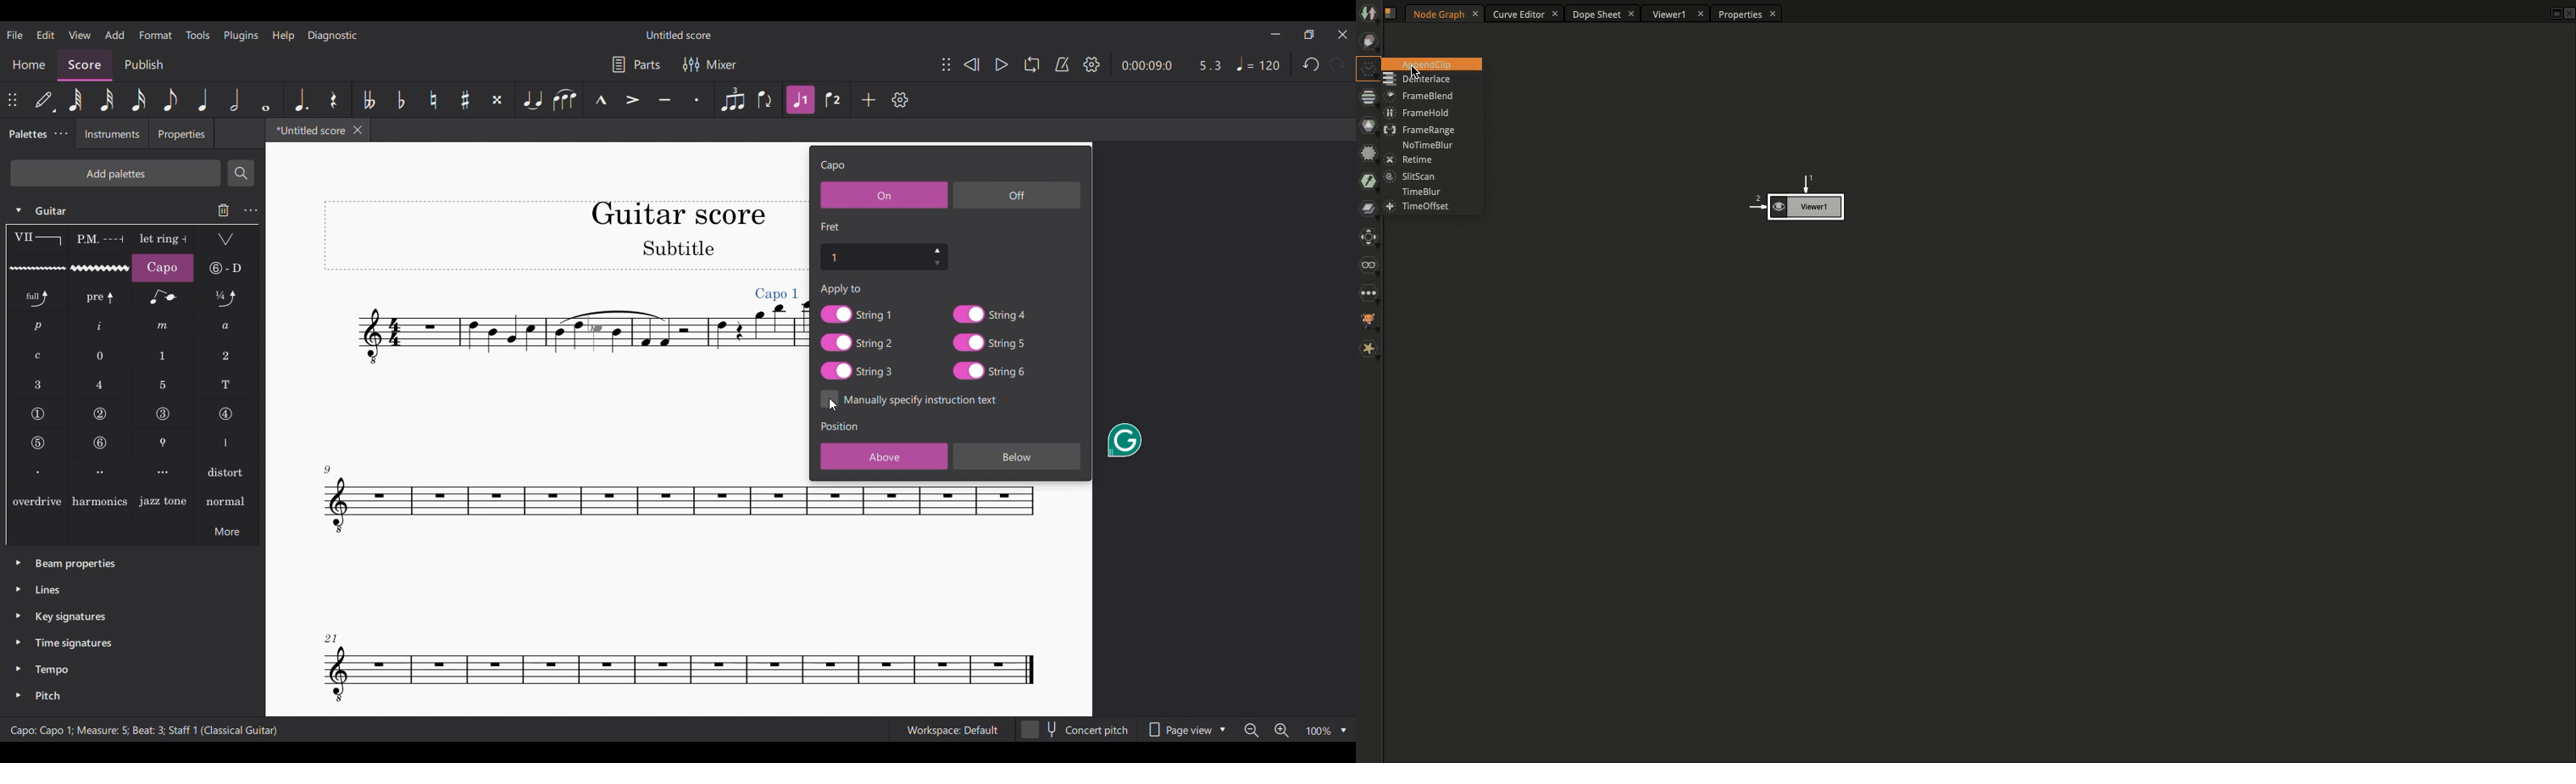  Describe the element at coordinates (1062, 64) in the screenshot. I see `Metronome` at that location.